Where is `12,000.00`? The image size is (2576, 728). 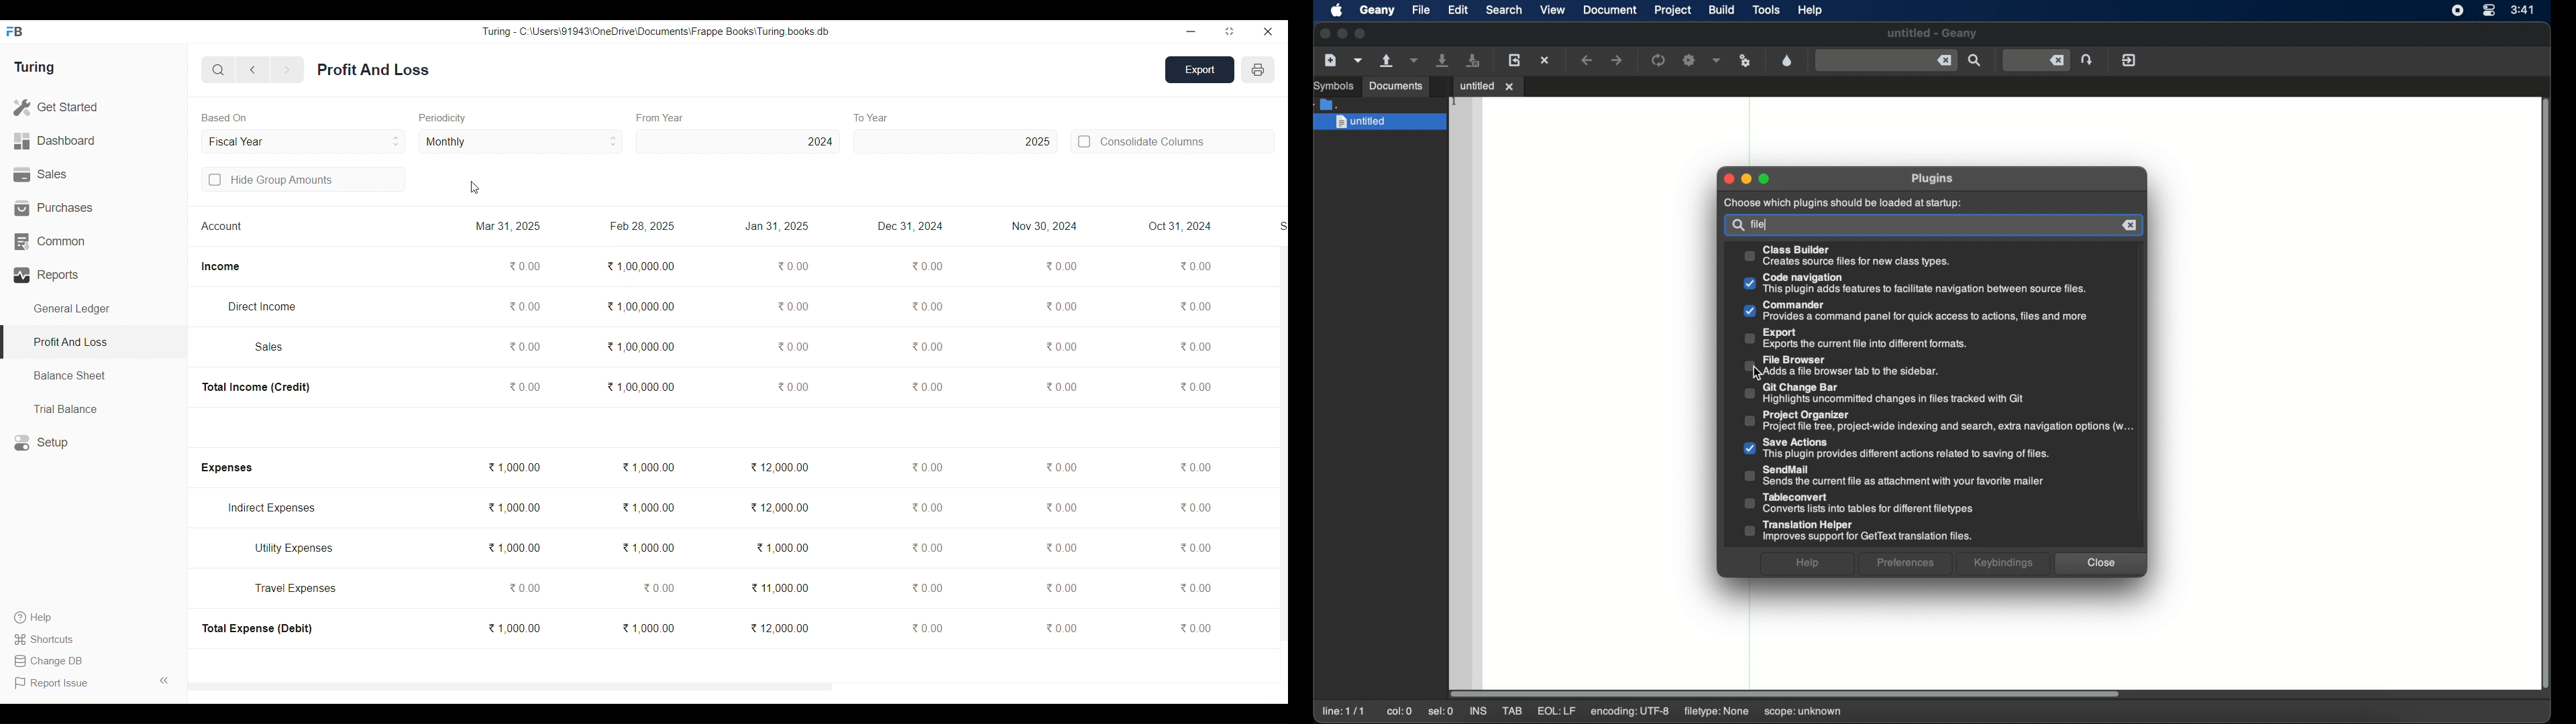
12,000.00 is located at coordinates (780, 468).